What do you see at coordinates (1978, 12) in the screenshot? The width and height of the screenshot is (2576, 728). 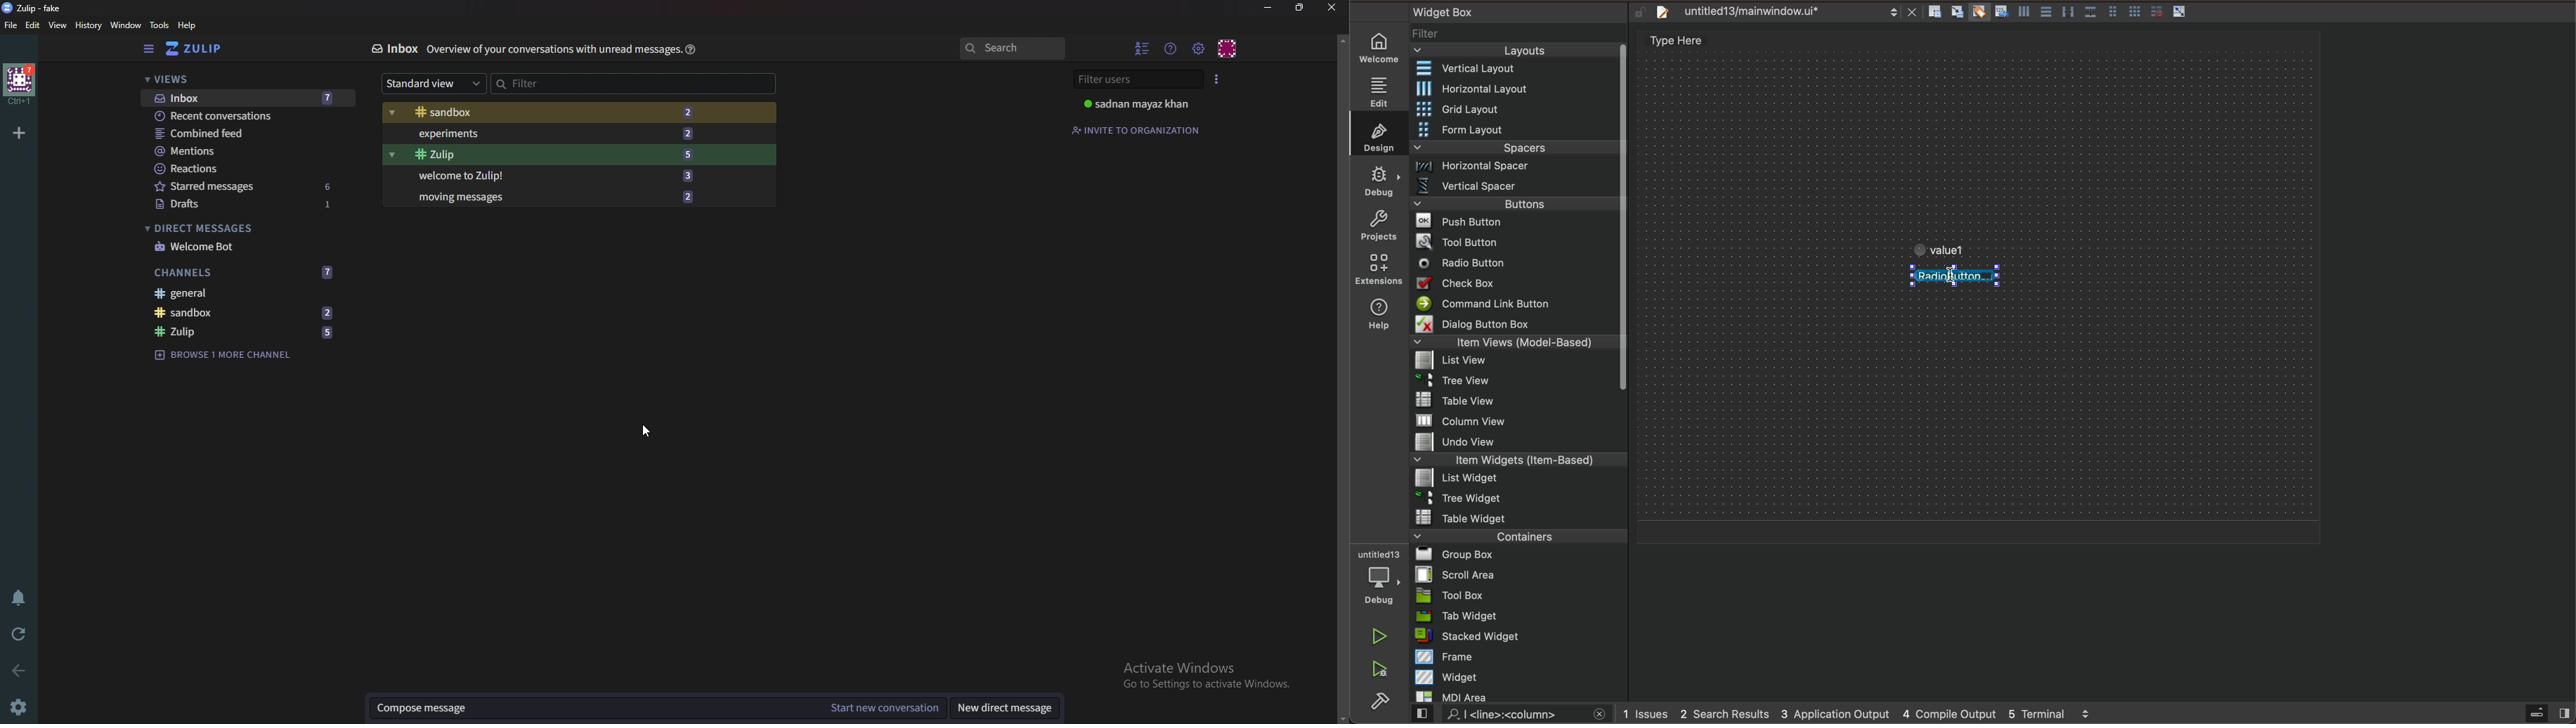 I see `` at bounding box center [1978, 12].